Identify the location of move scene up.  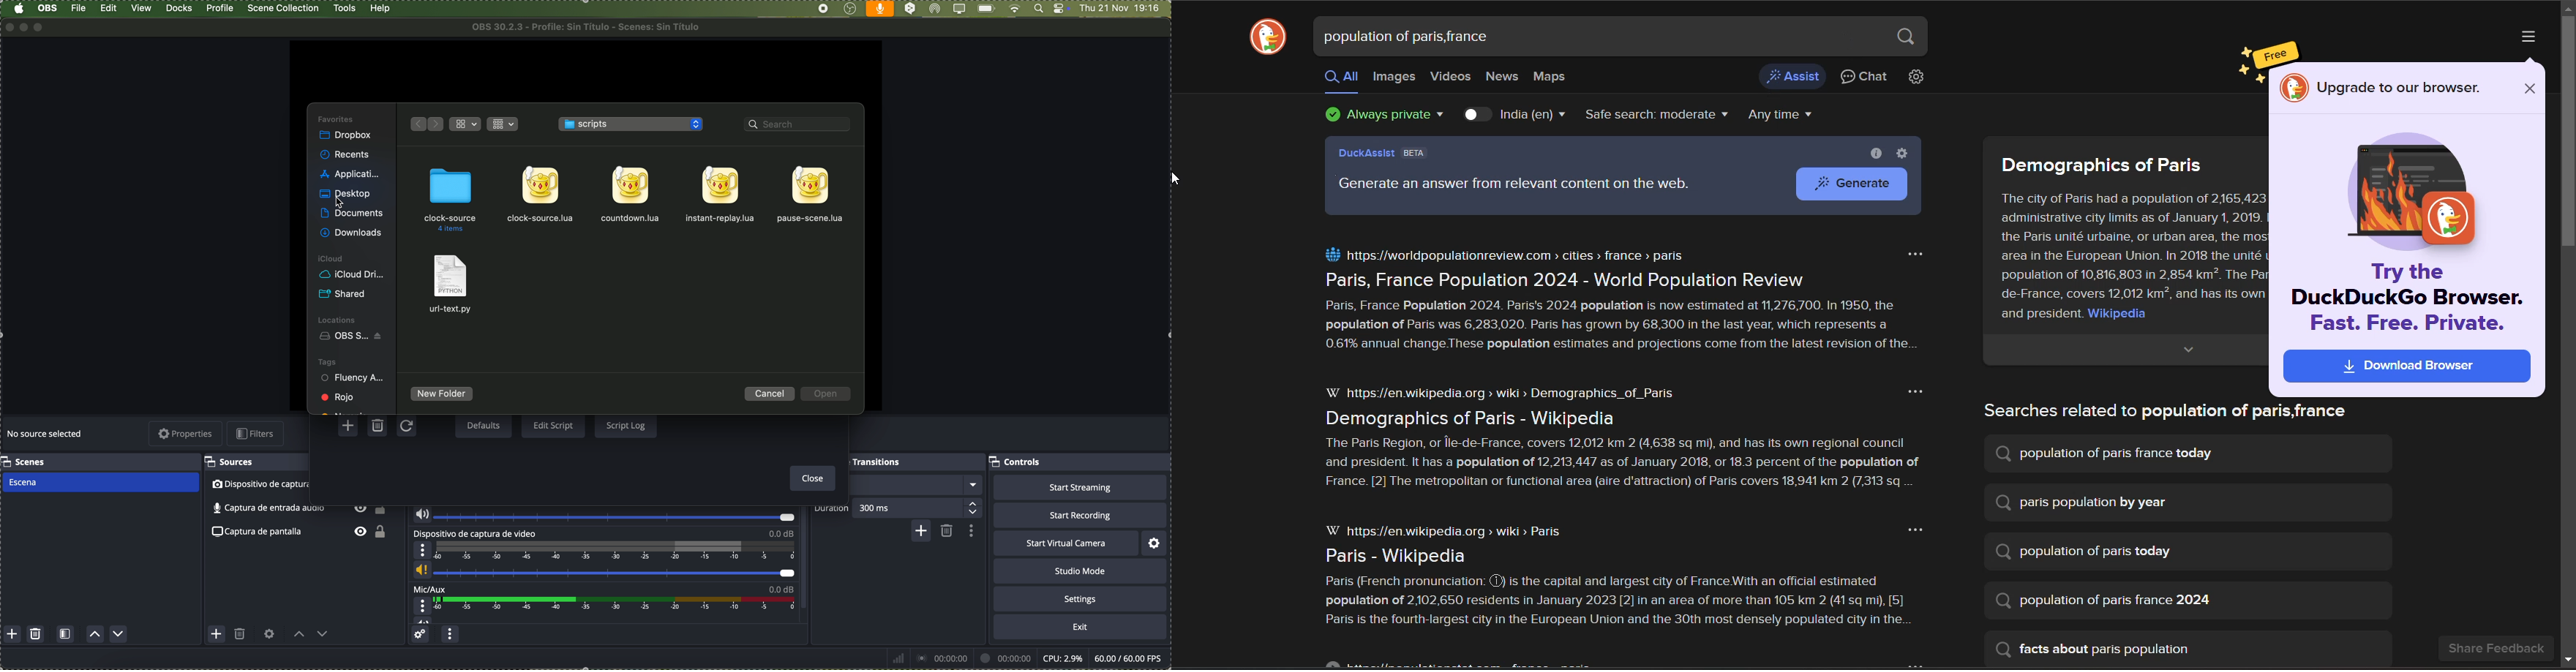
(96, 635).